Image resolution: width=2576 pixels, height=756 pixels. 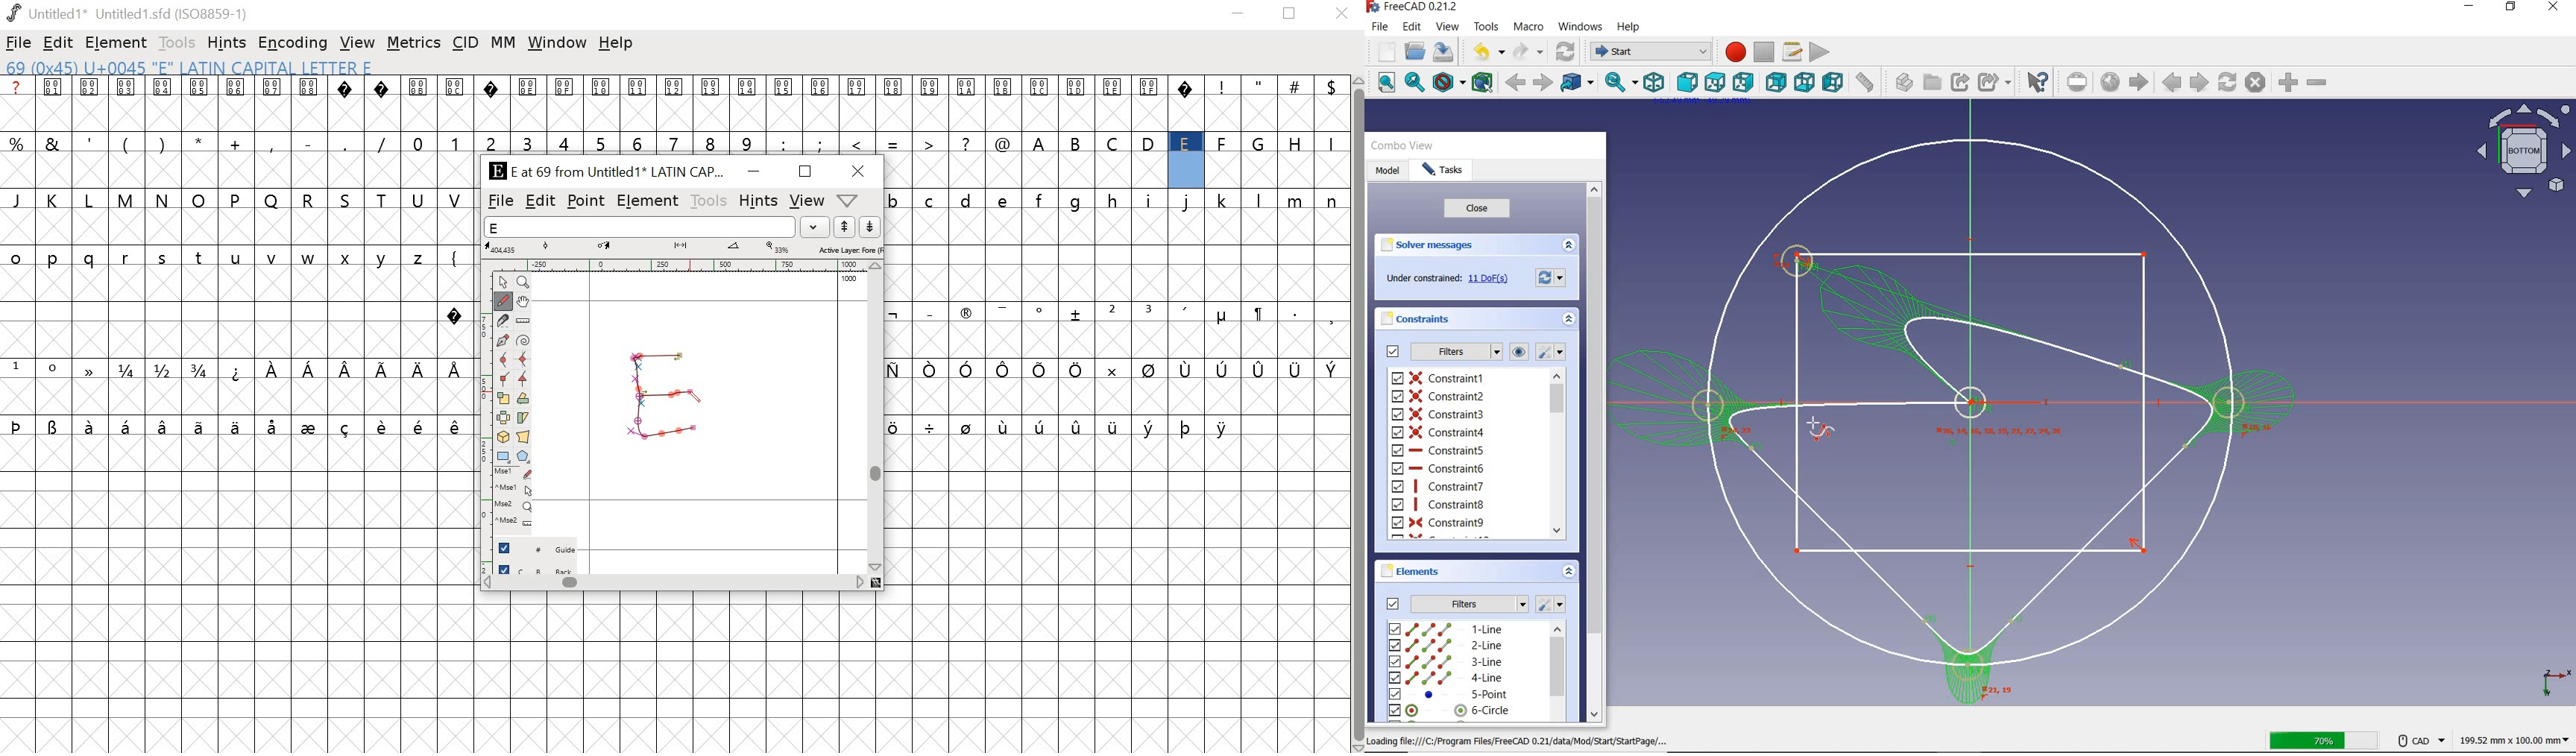 I want to click on up, so click(x=844, y=227).